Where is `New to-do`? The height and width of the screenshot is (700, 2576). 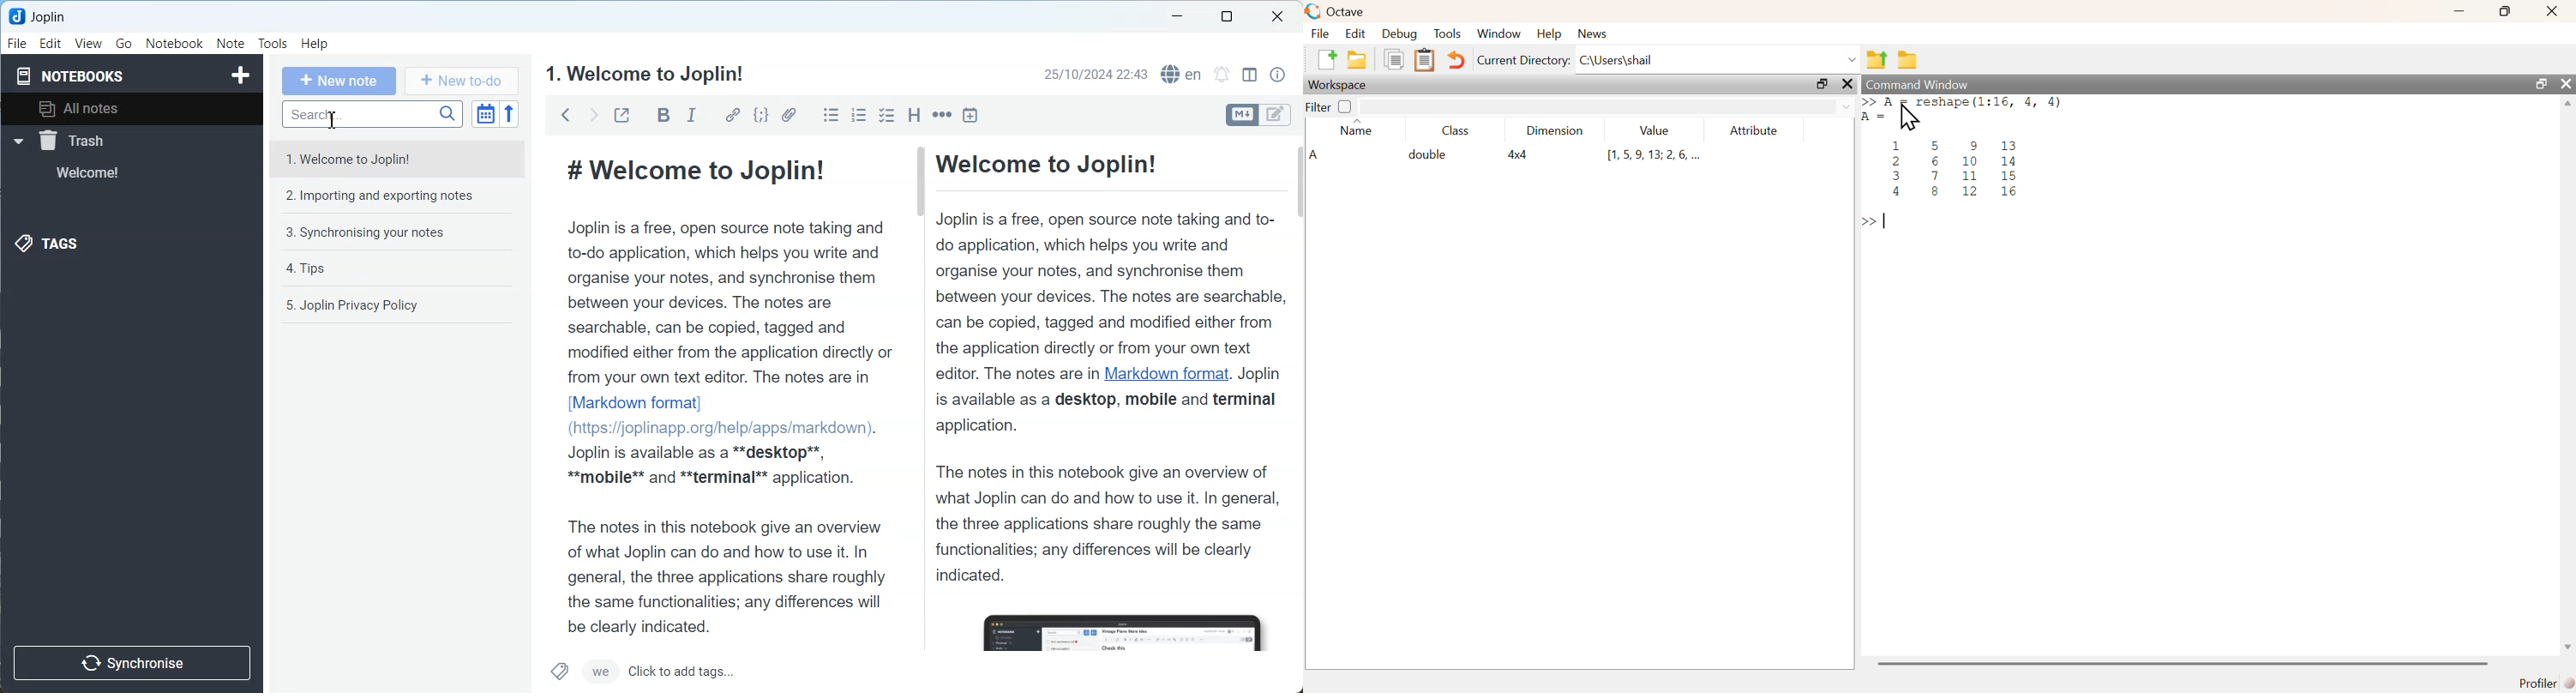 New to-do is located at coordinates (459, 81).